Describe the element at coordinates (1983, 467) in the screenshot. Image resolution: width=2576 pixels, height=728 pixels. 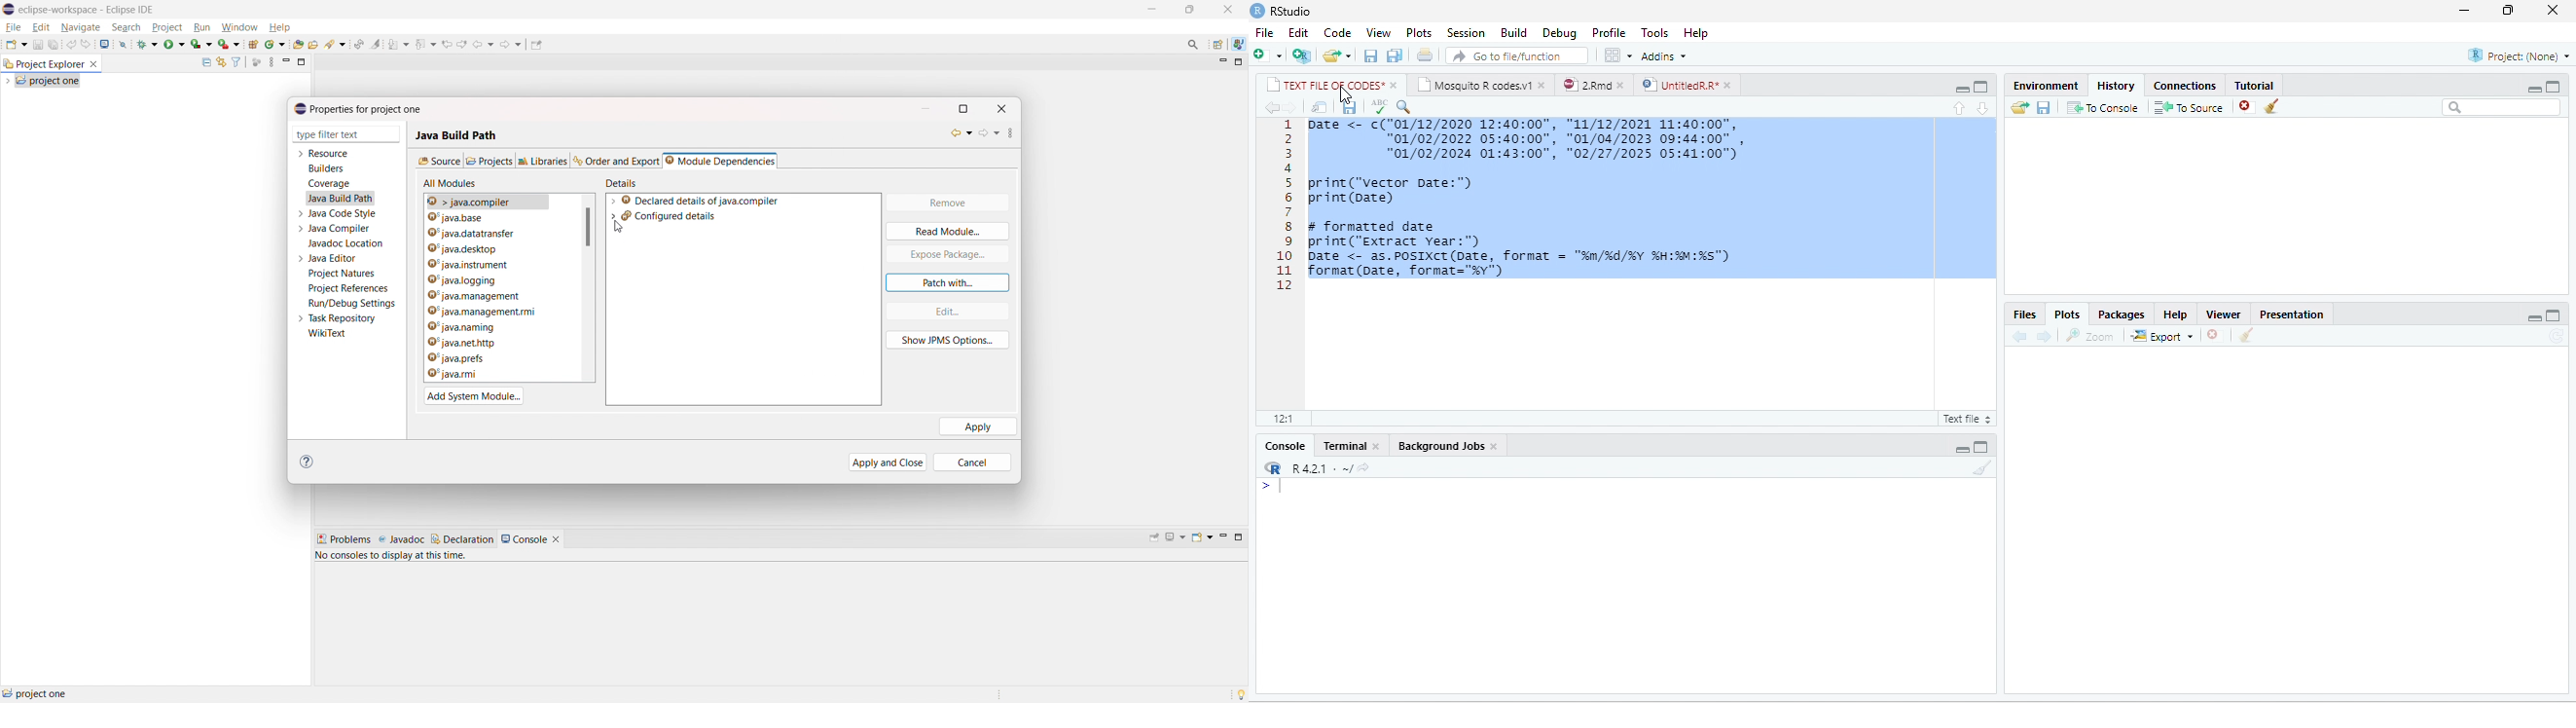
I see `clear` at that location.